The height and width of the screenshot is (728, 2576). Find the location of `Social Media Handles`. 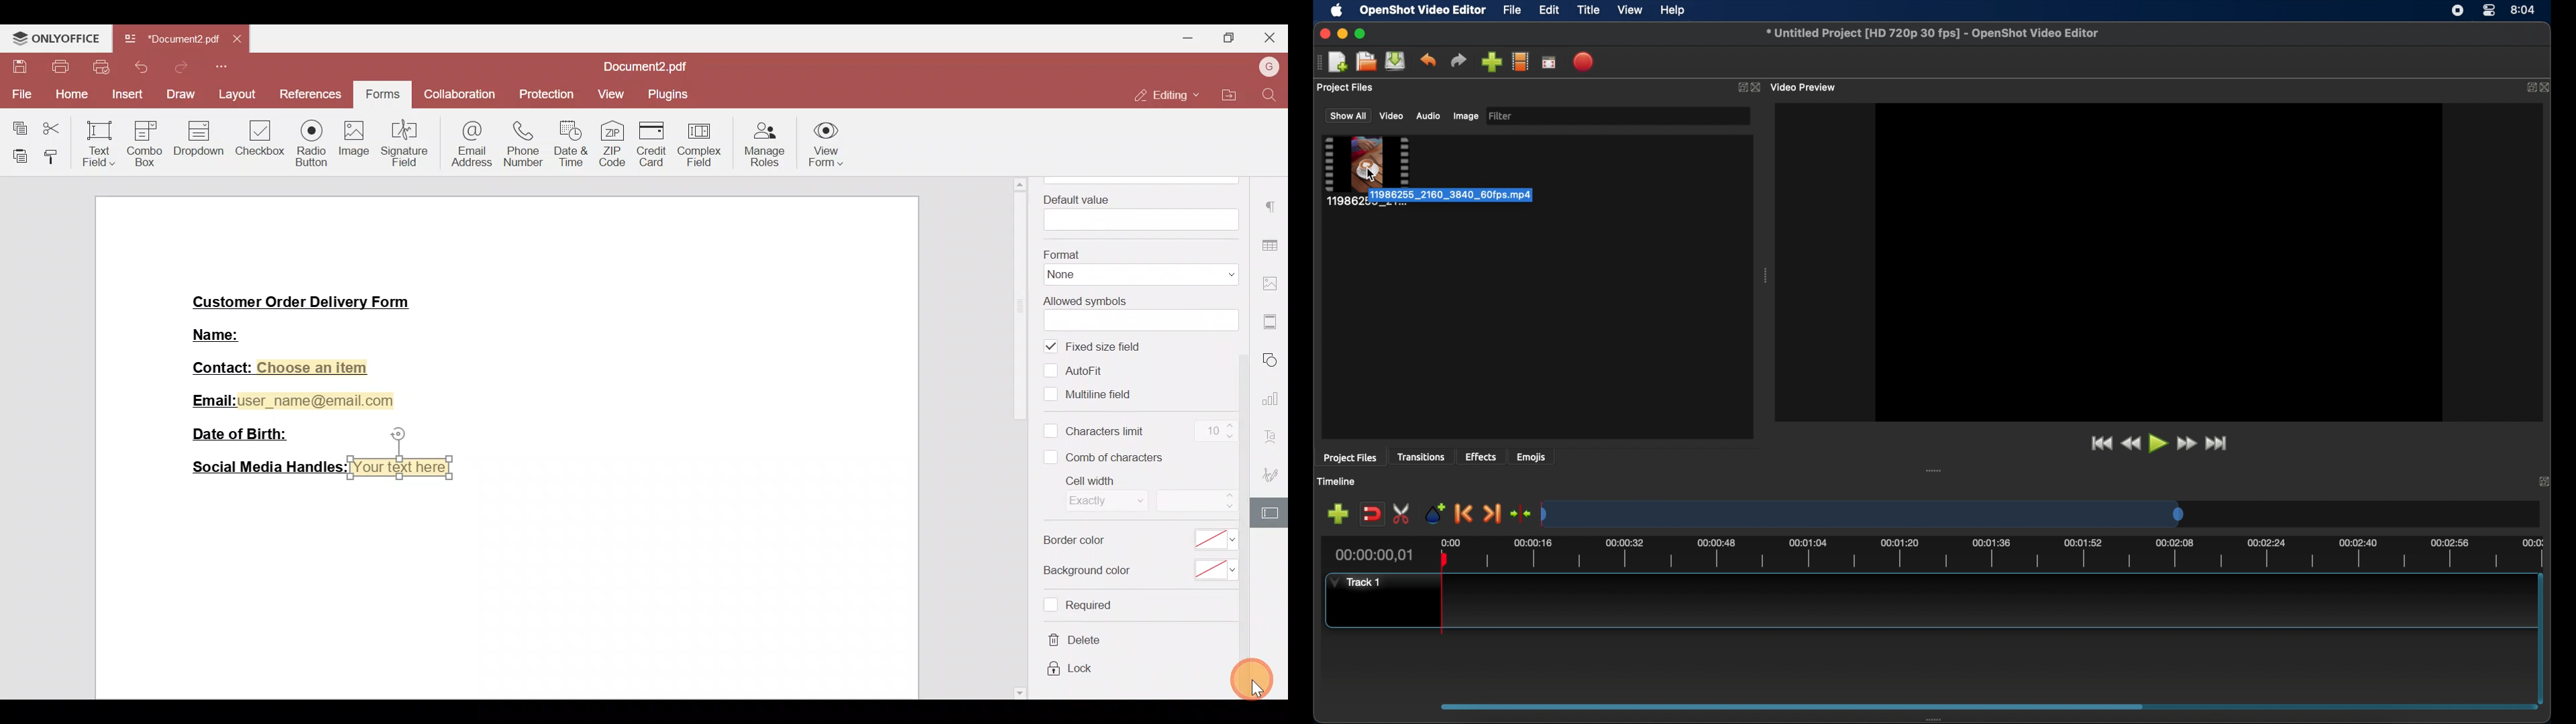

Social Media Handles is located at coordinates (264, 467).